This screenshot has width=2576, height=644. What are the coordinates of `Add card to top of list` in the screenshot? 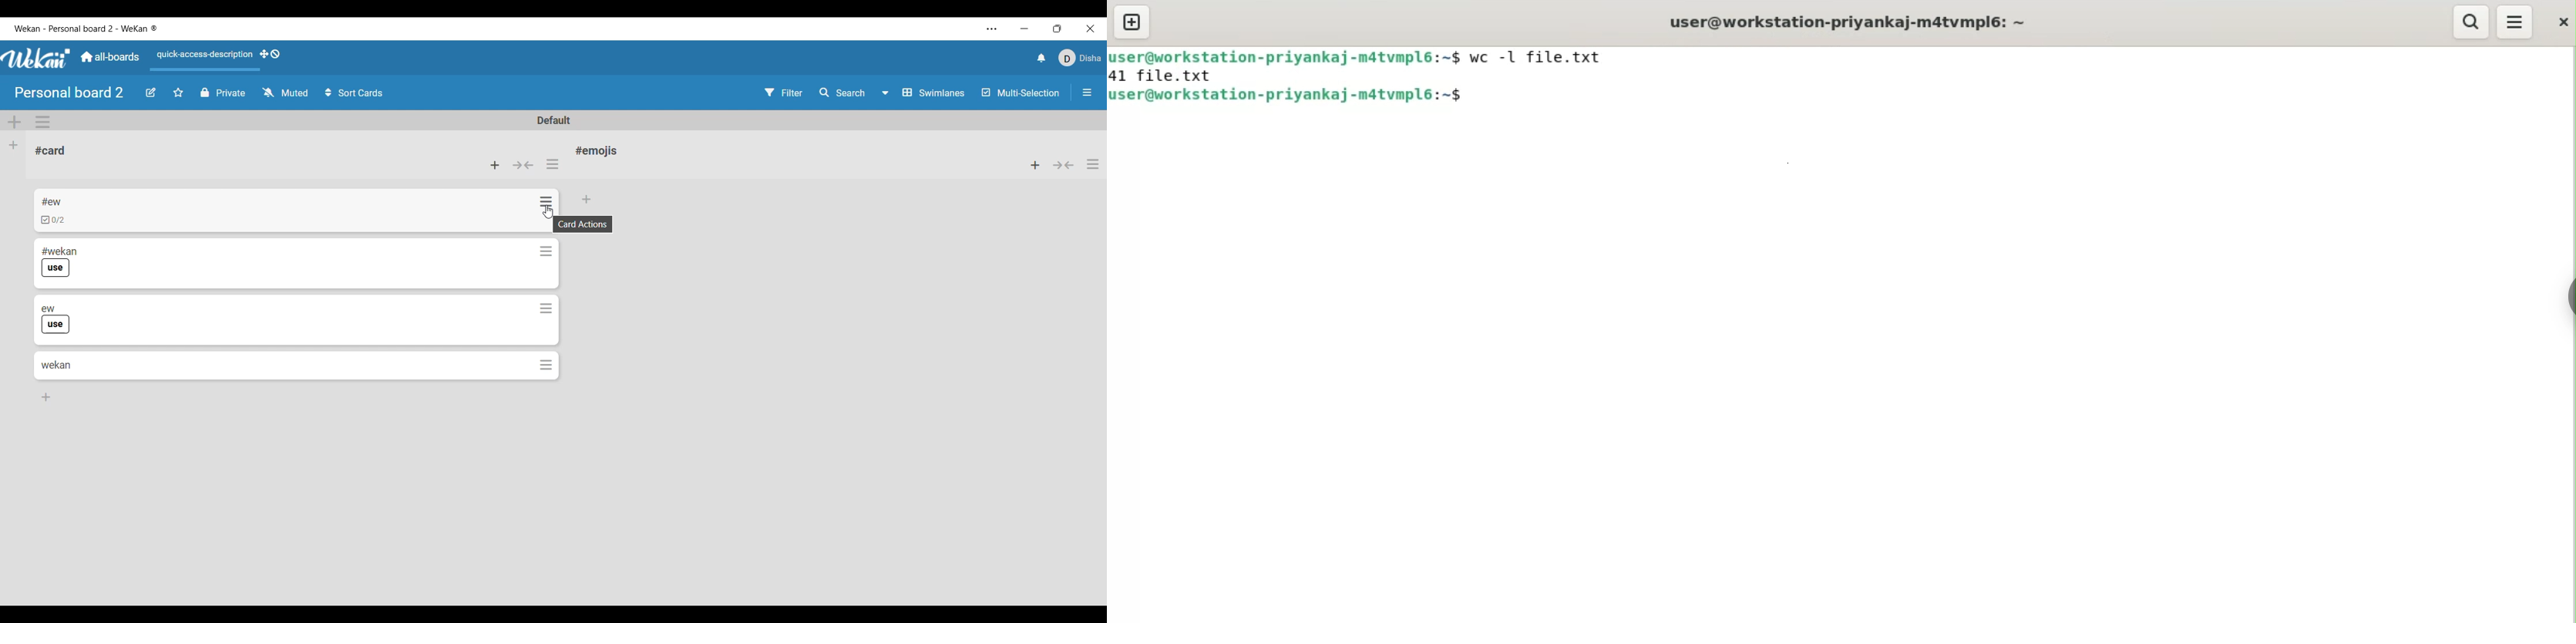 It's located at (495, 166).